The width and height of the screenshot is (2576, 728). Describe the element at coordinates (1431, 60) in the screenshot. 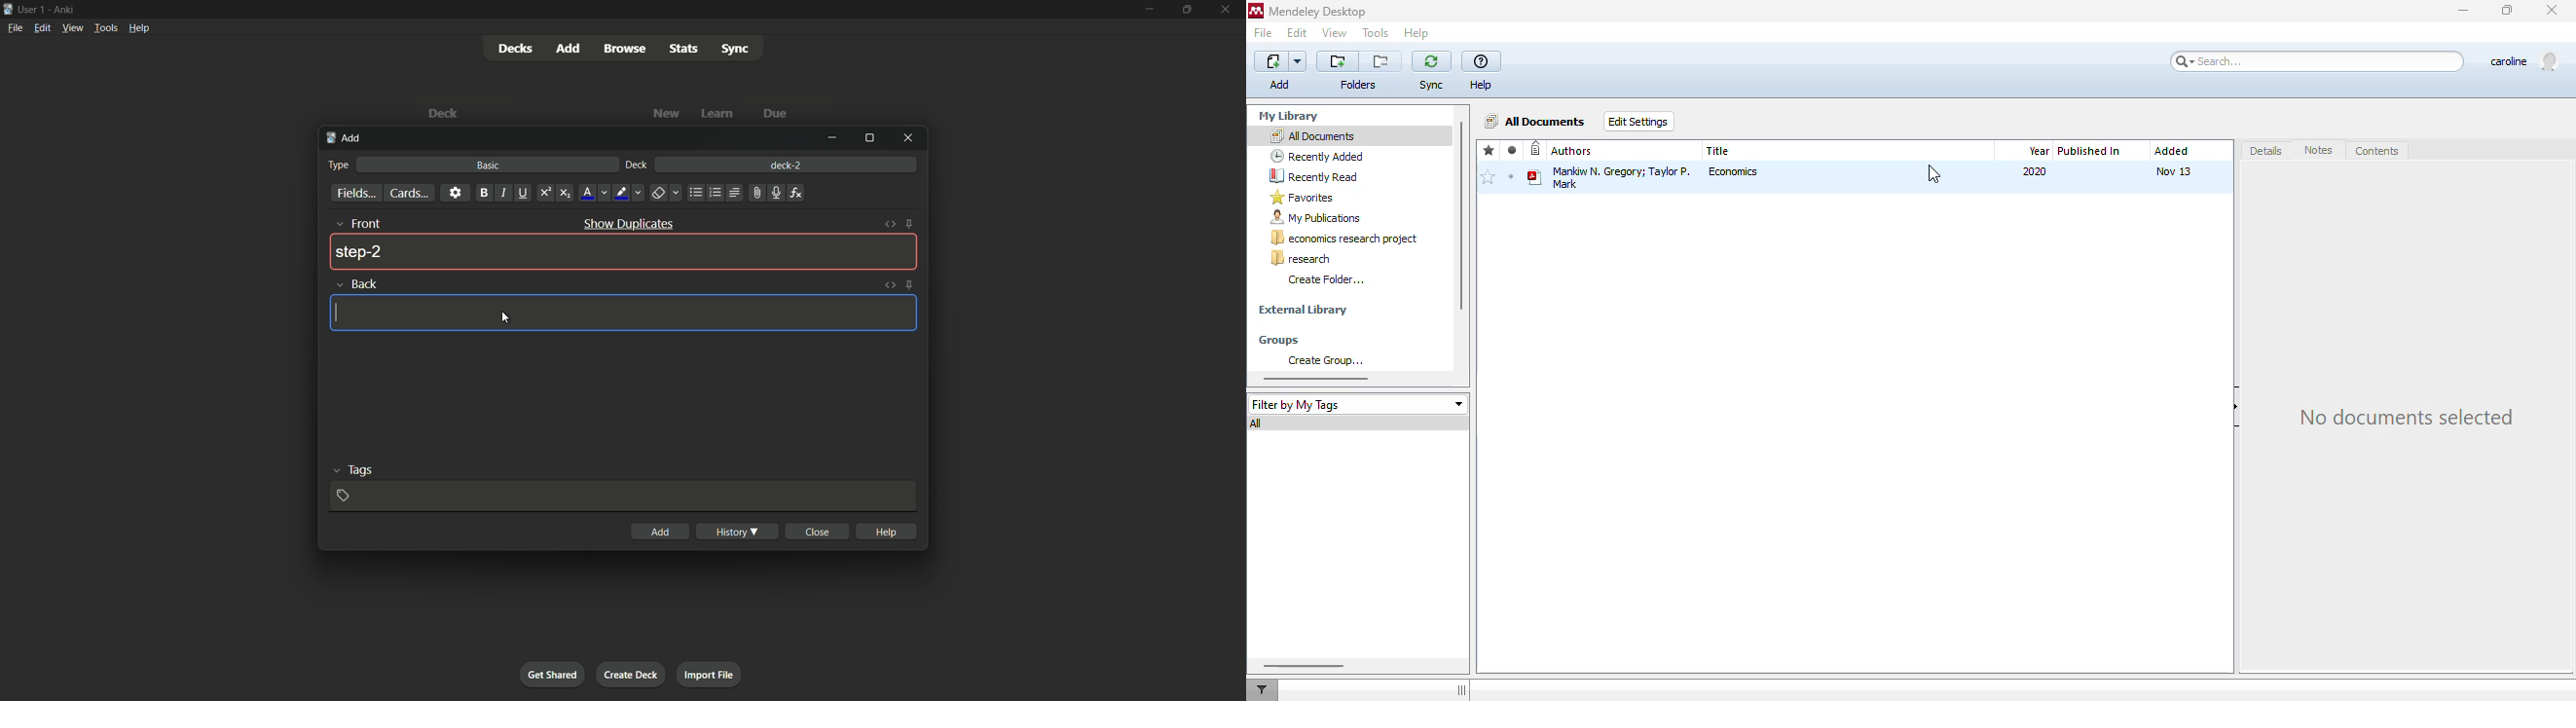

I see `sync` at that location.